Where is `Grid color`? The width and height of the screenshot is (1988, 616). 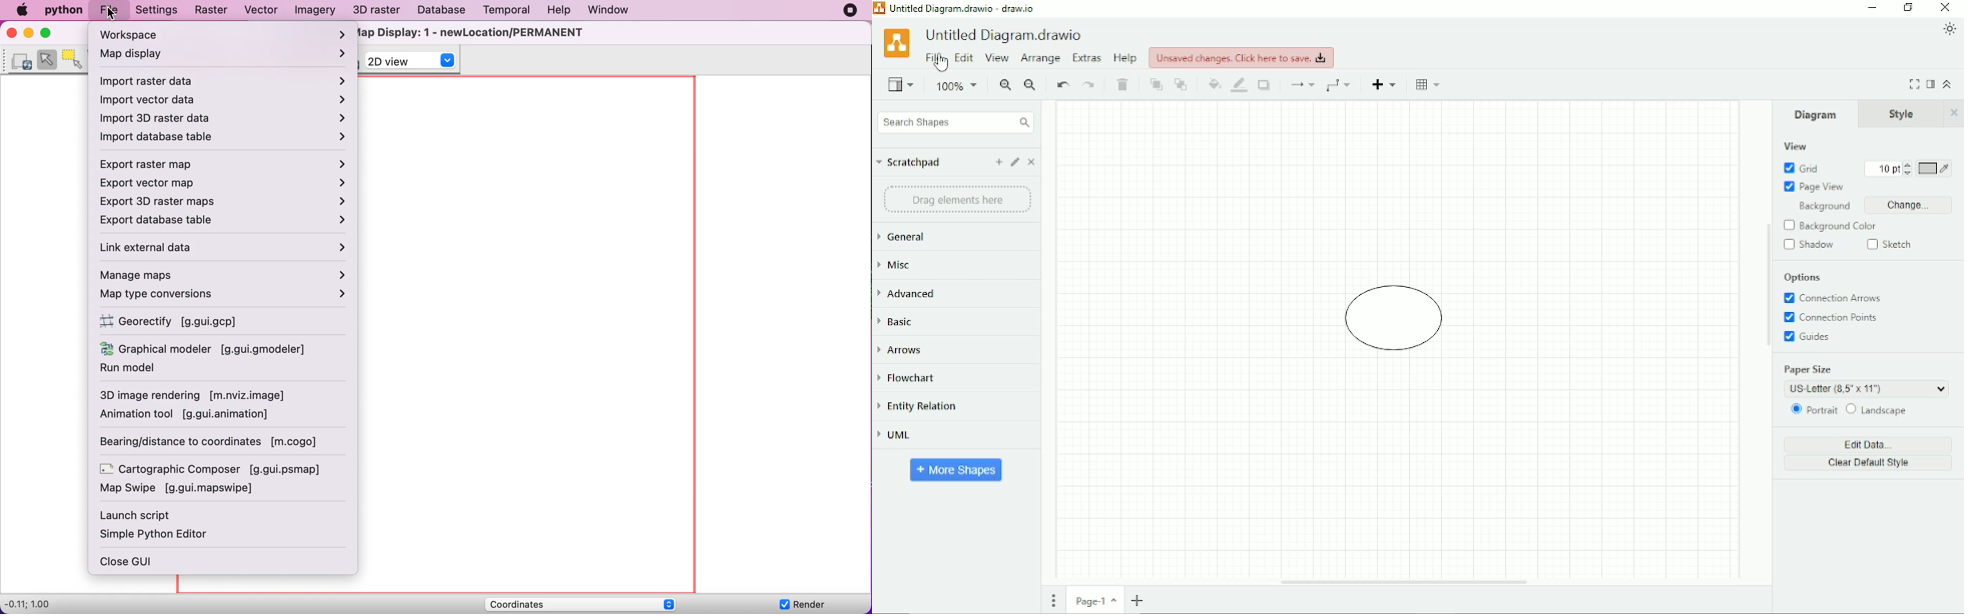
Grid color is located at coordinates (1935, 168).